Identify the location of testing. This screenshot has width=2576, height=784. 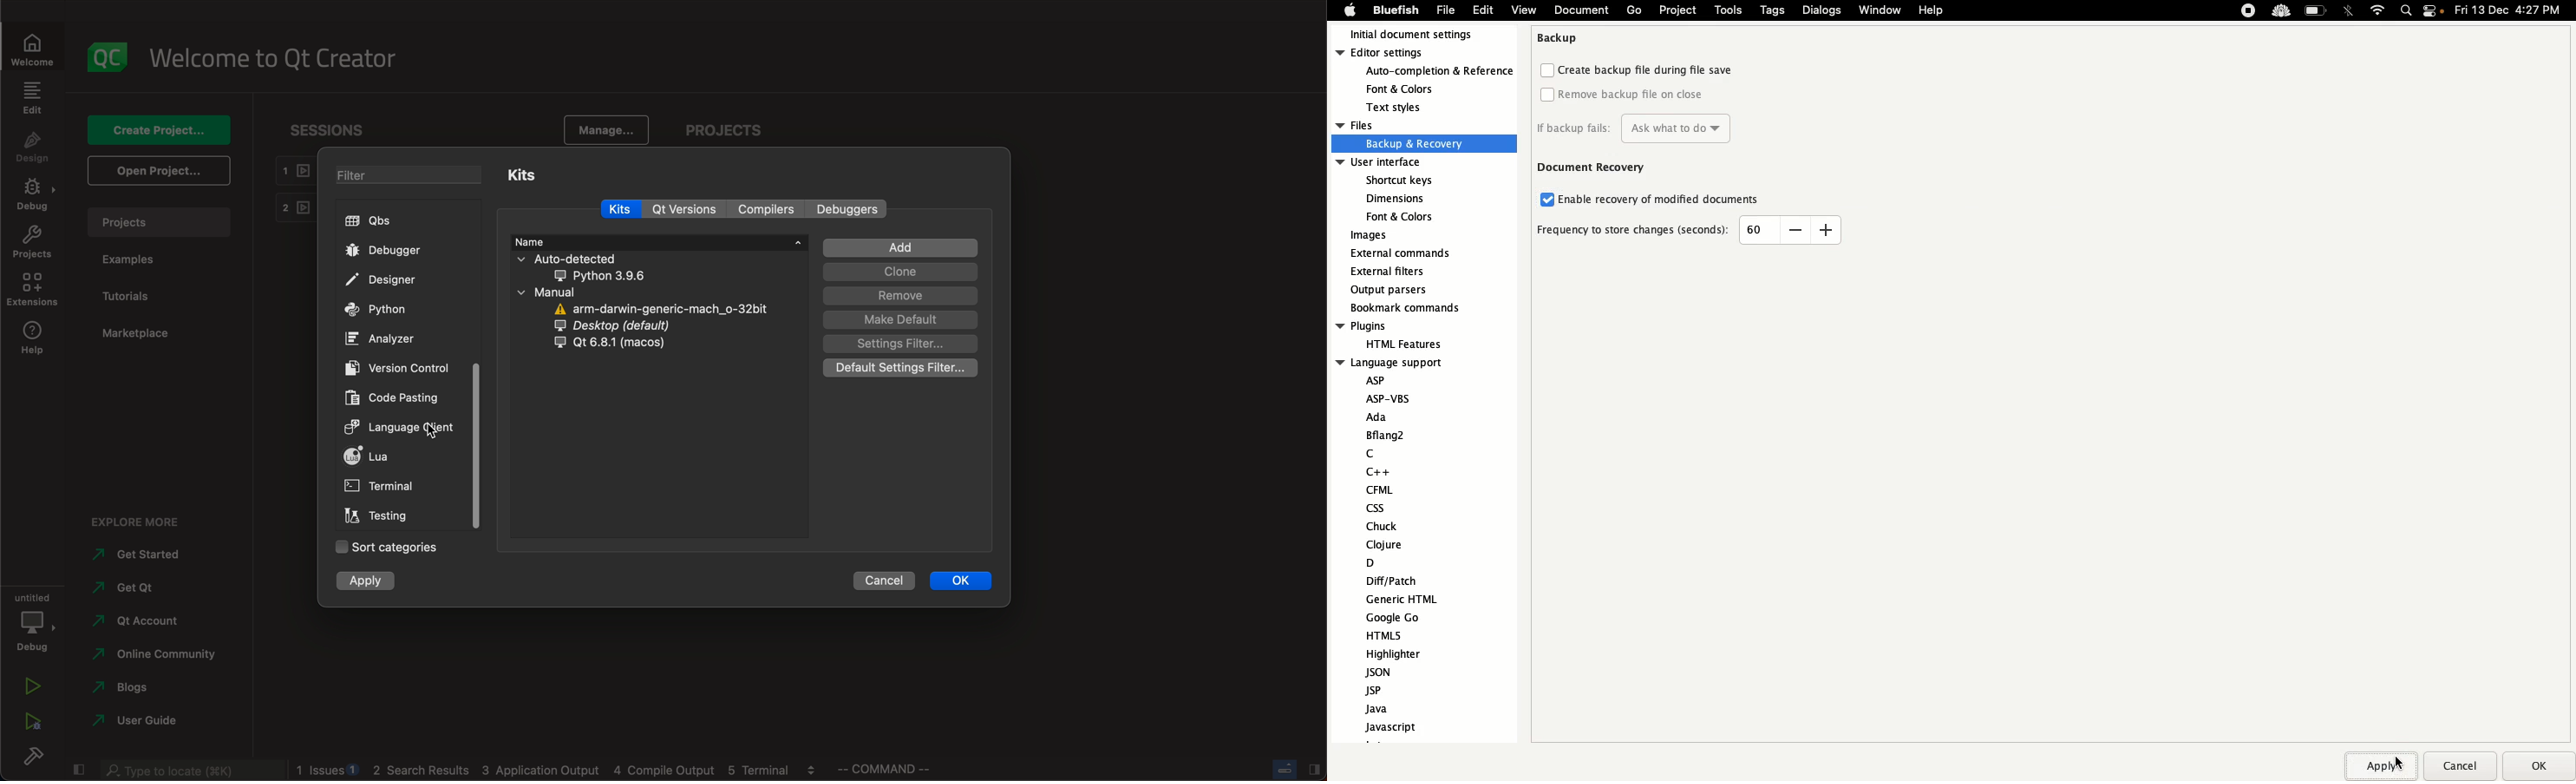
(378, 515).